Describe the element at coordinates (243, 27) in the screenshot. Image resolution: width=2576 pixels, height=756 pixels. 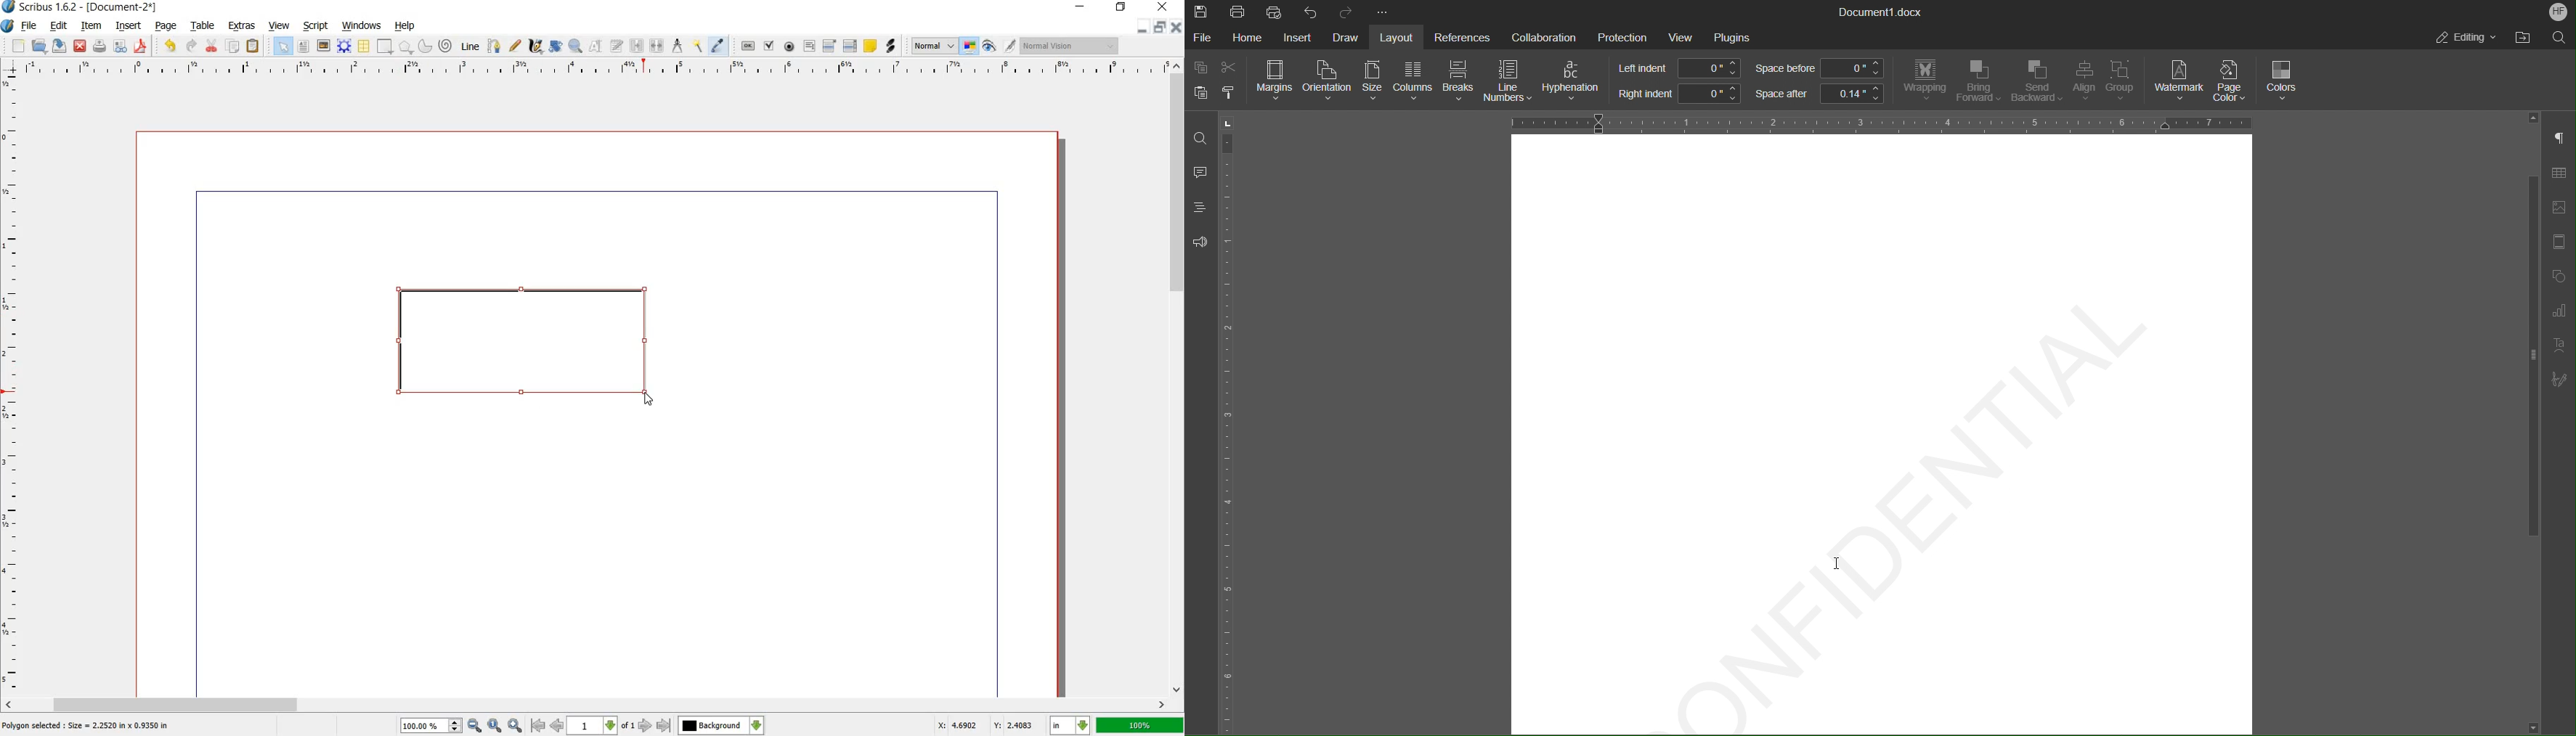
I see `EXTRAS` at that location.